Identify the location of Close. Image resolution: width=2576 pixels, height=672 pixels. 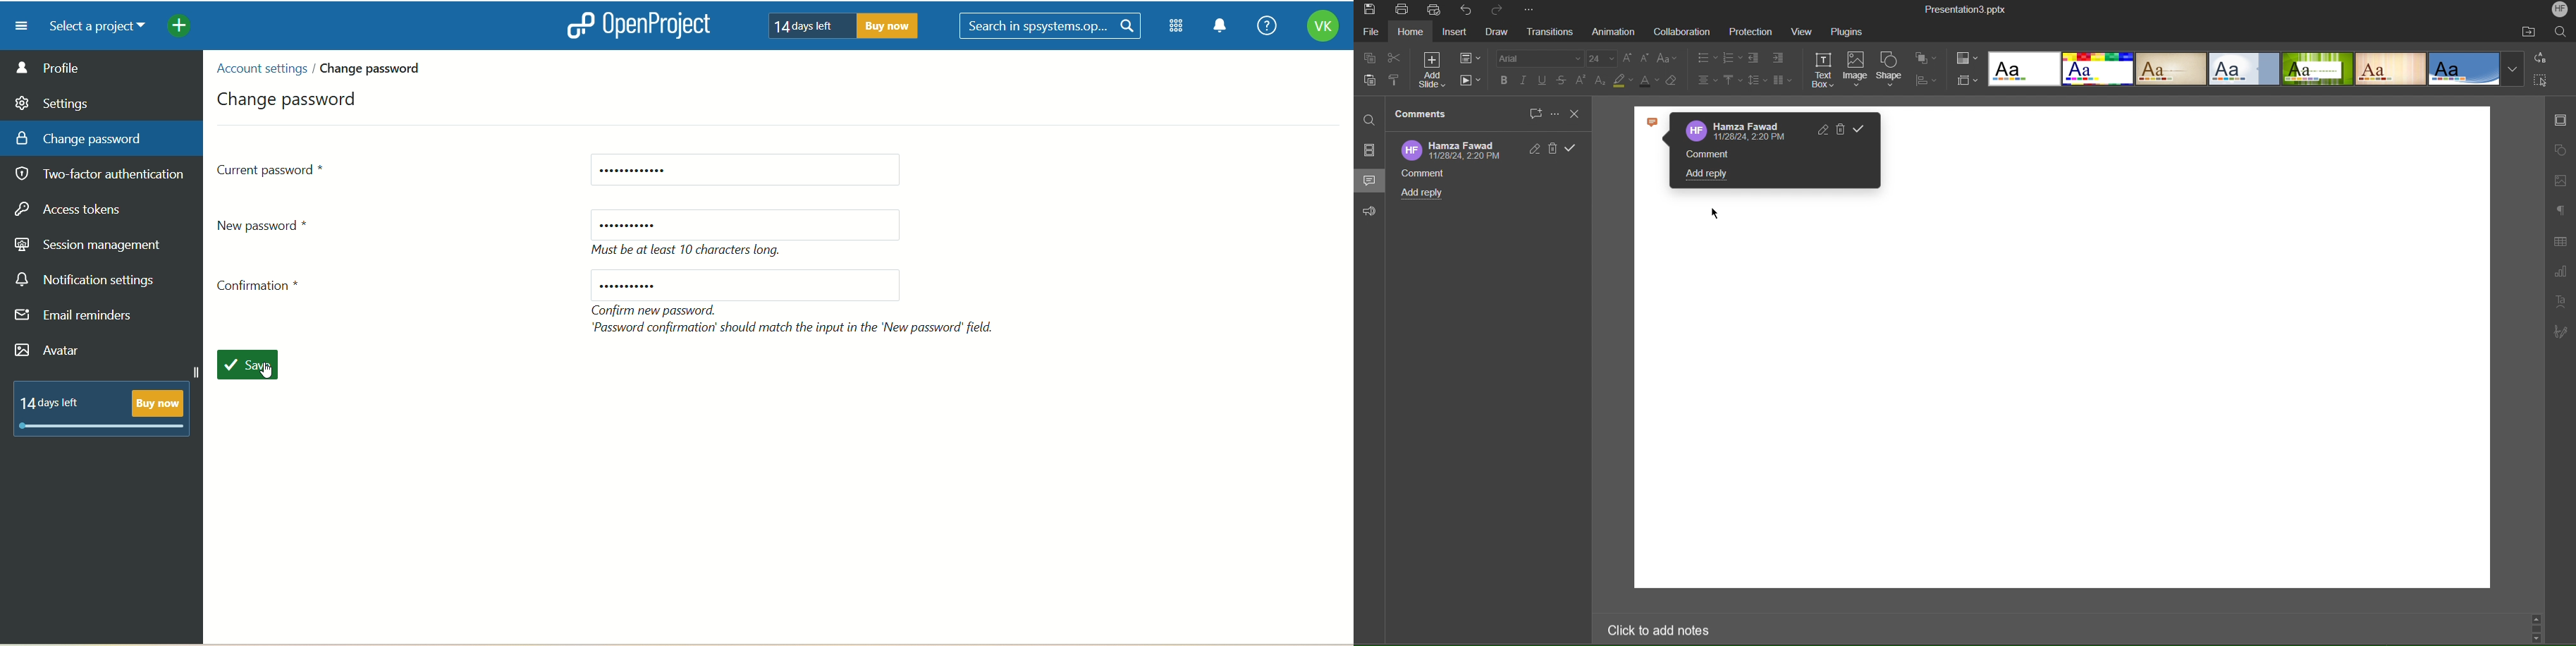
(1577, 114).